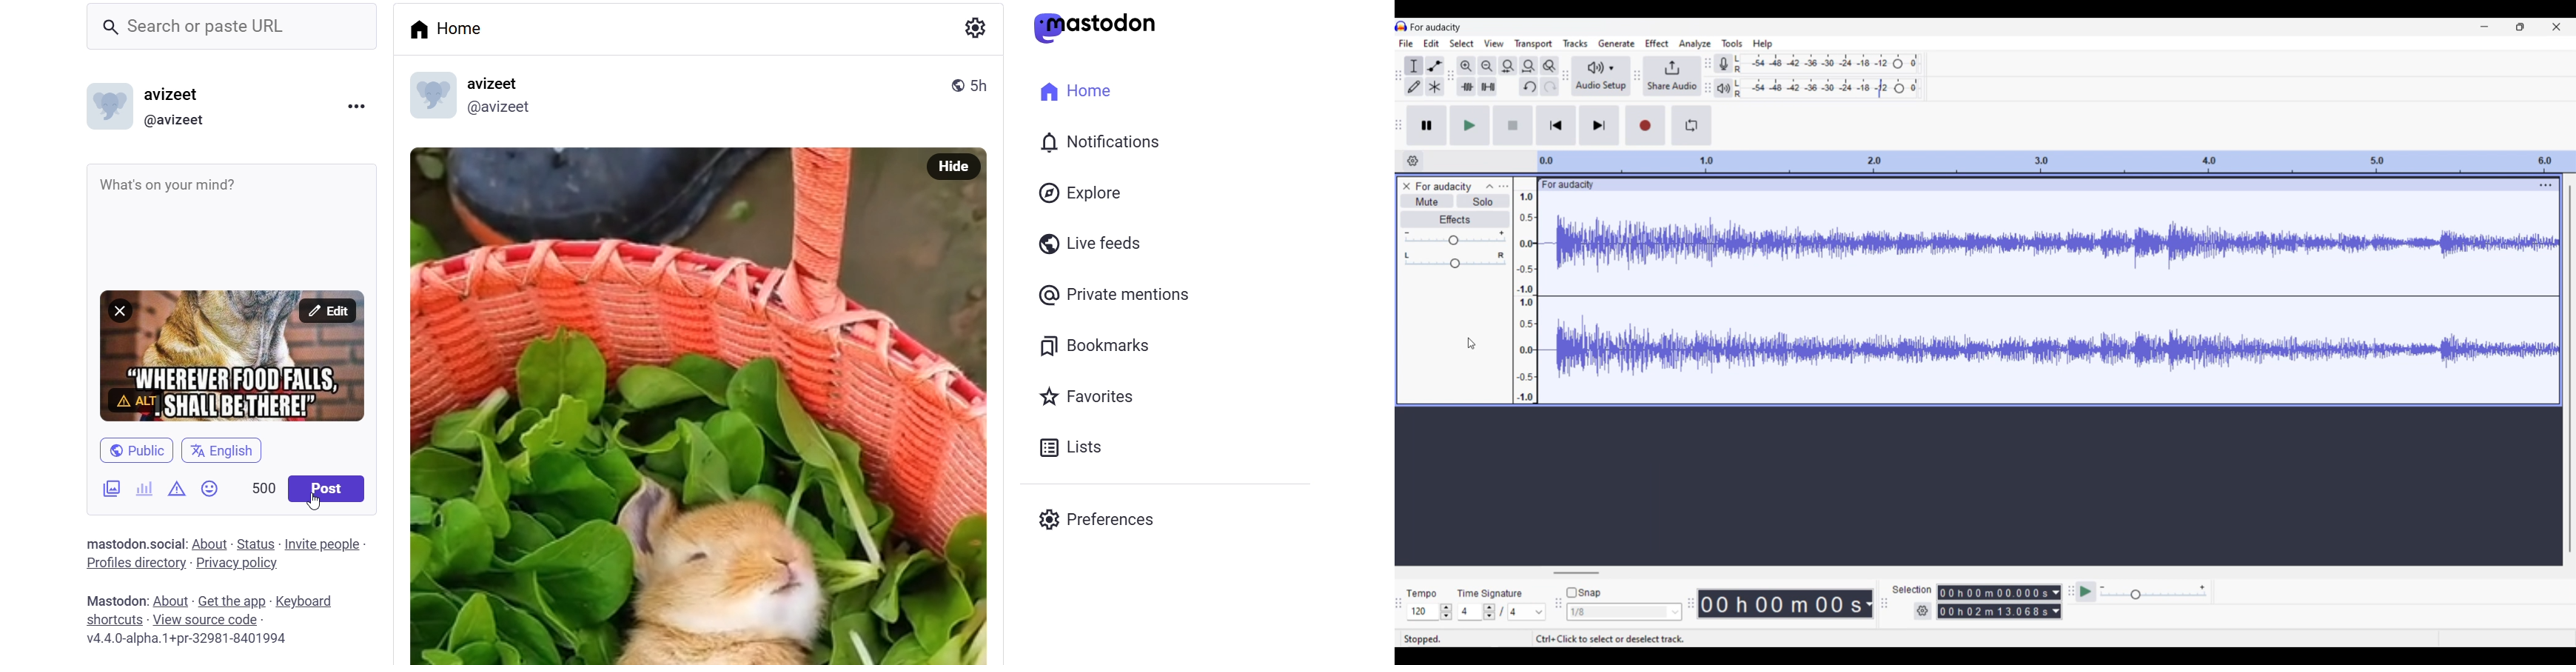 The image size is (2576, 672). Describe the element at coordinates (2546, 185) in the screenshot. I see `Track settings` at that location.